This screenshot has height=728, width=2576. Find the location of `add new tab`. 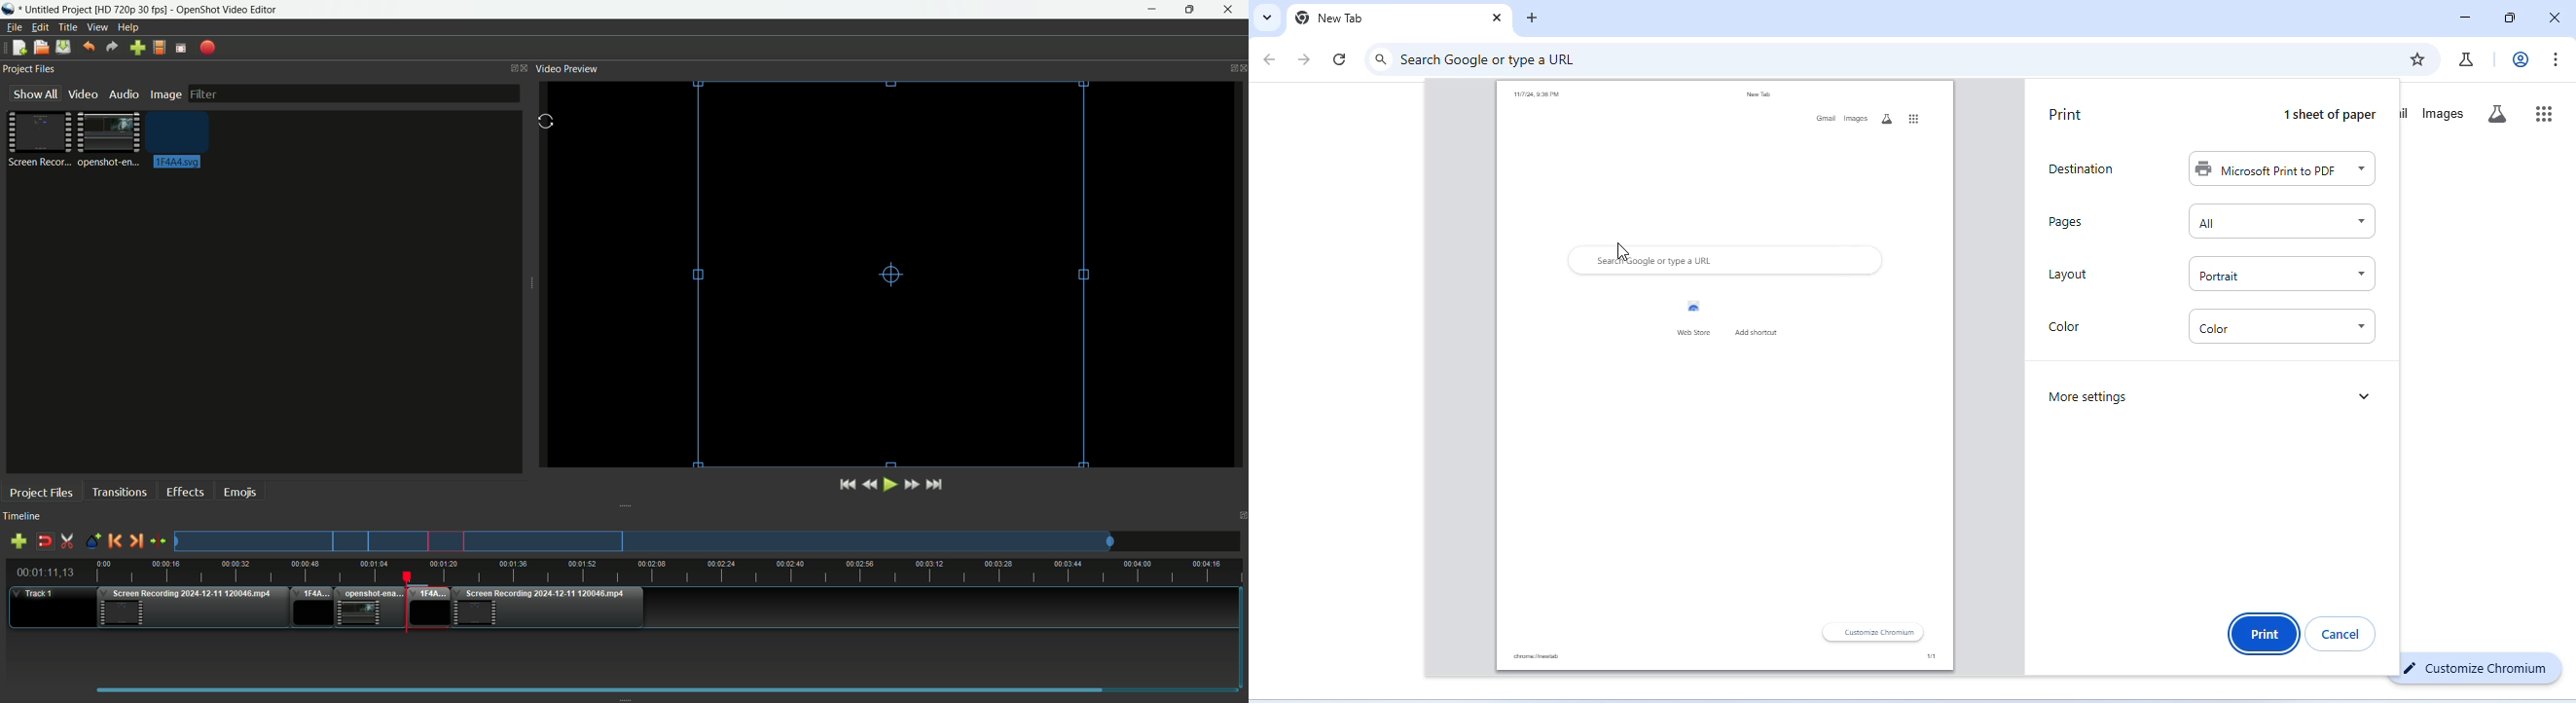

add new tab is located at coordinates (1533, 19).